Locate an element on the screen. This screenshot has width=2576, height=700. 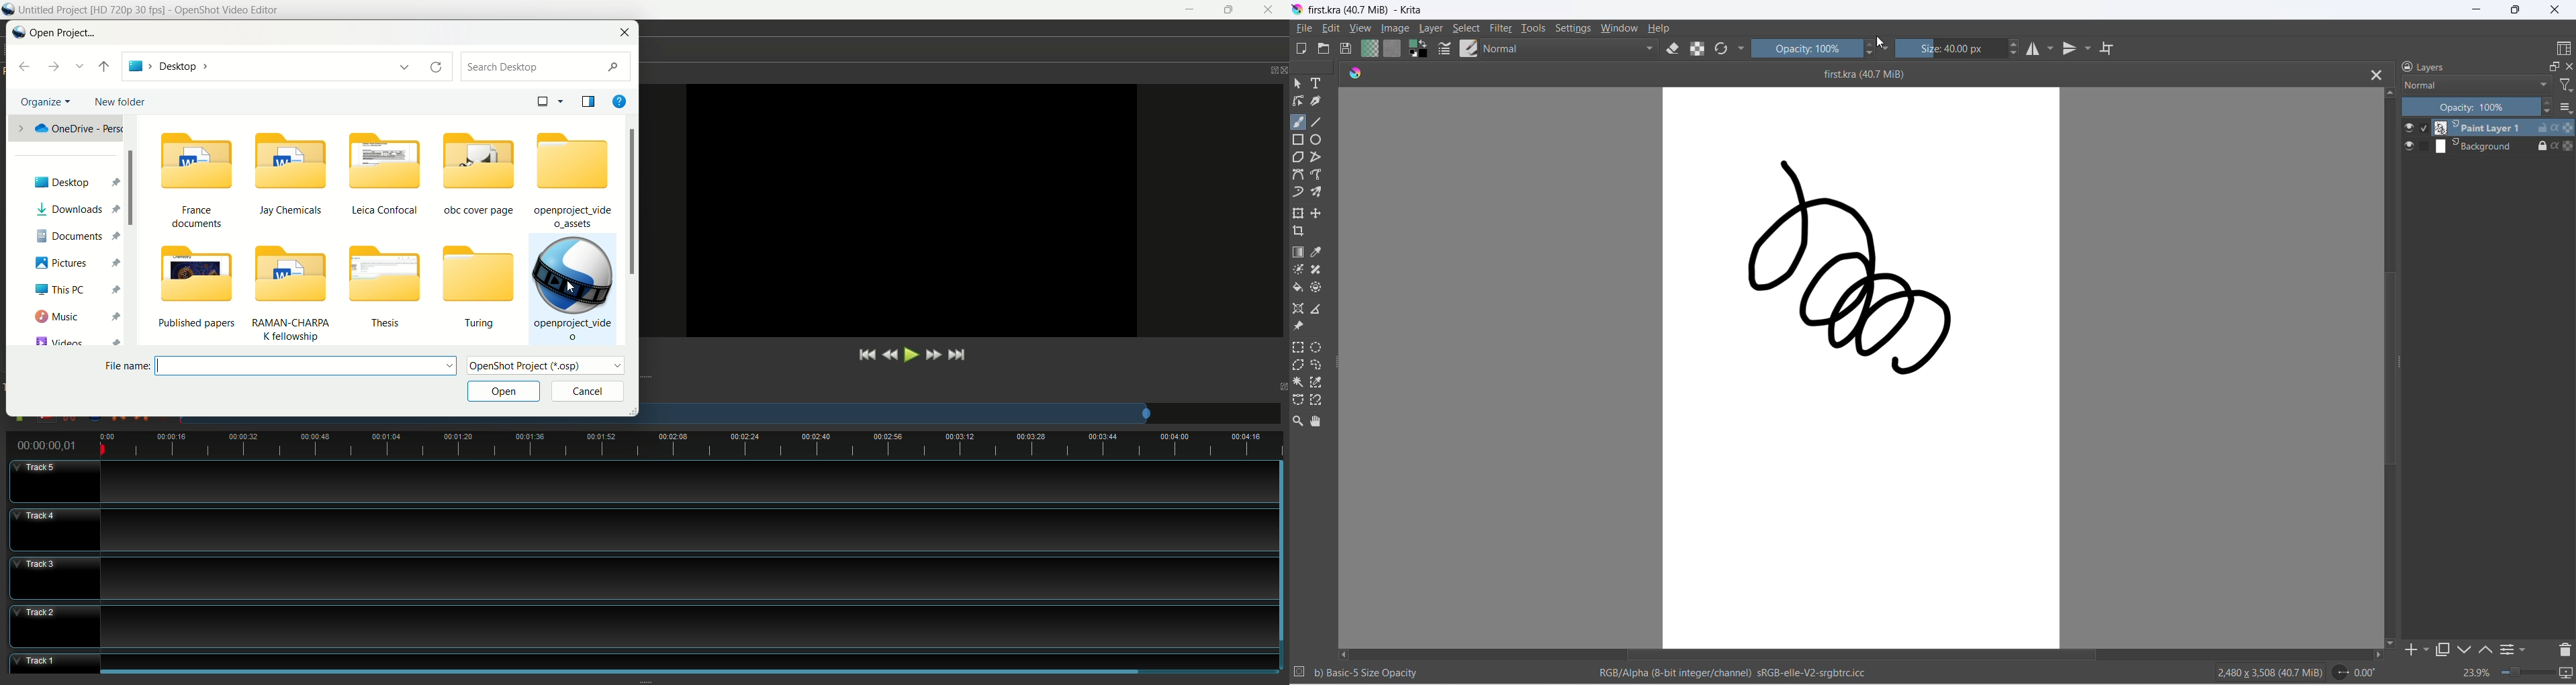
increase or decrease opacity button is located at coordinates (2546, 107).